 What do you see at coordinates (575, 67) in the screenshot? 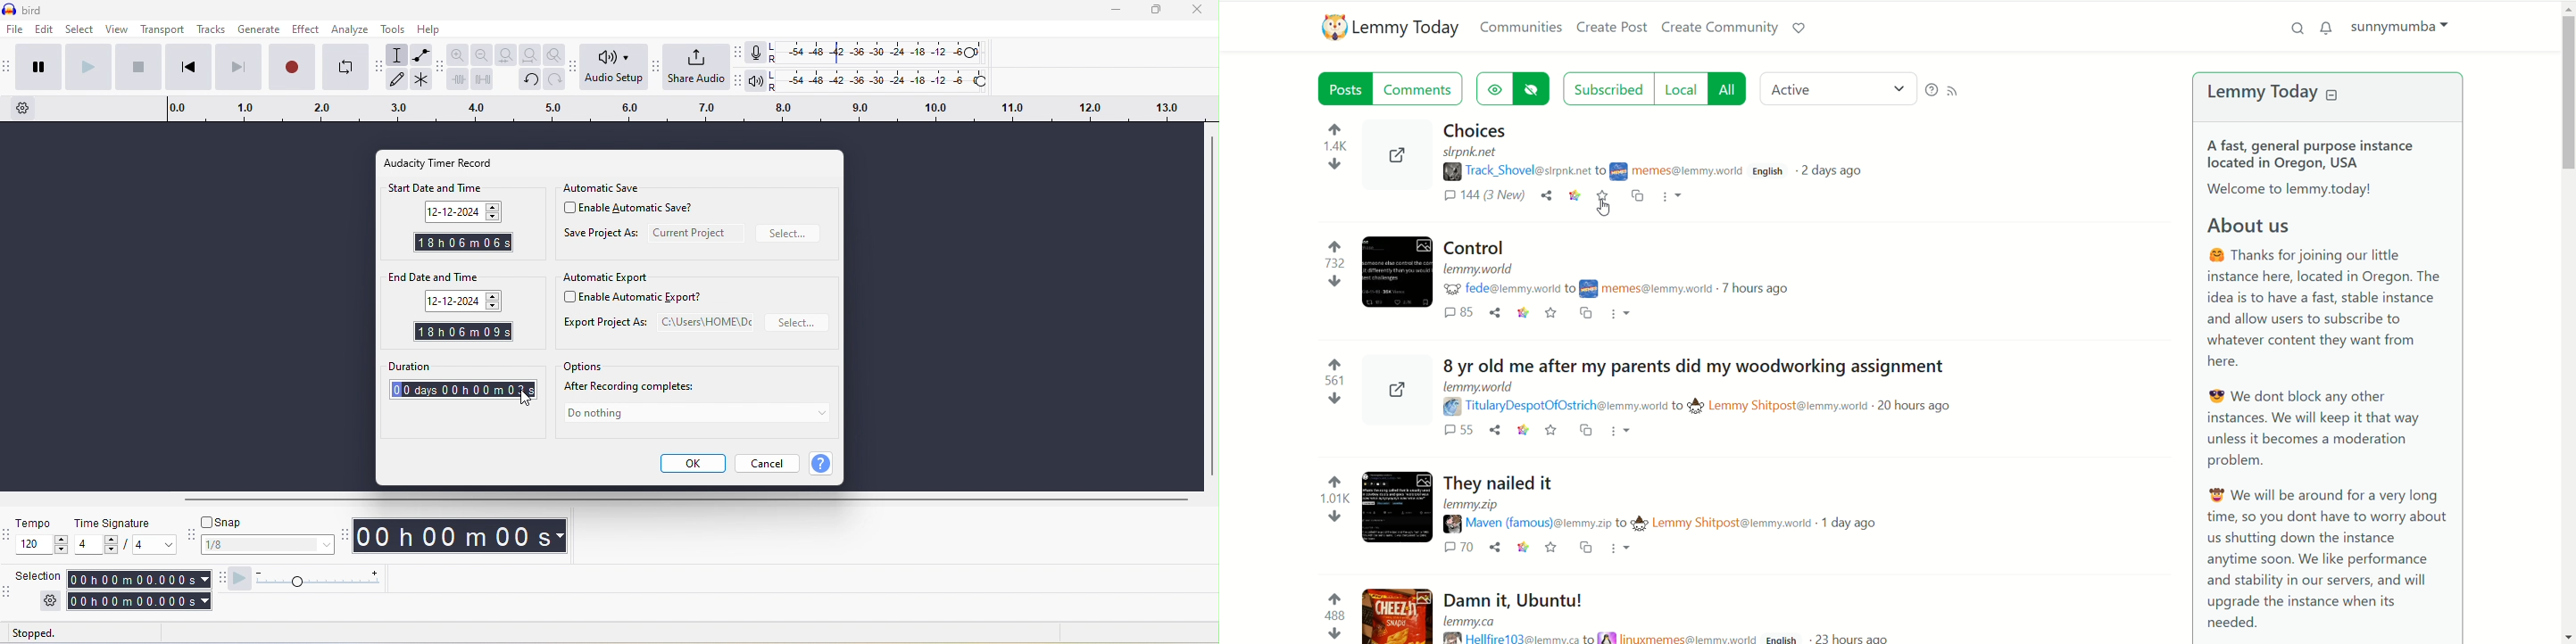
I see `audacity audio setup toolbar` at bounding box center [575, 67].